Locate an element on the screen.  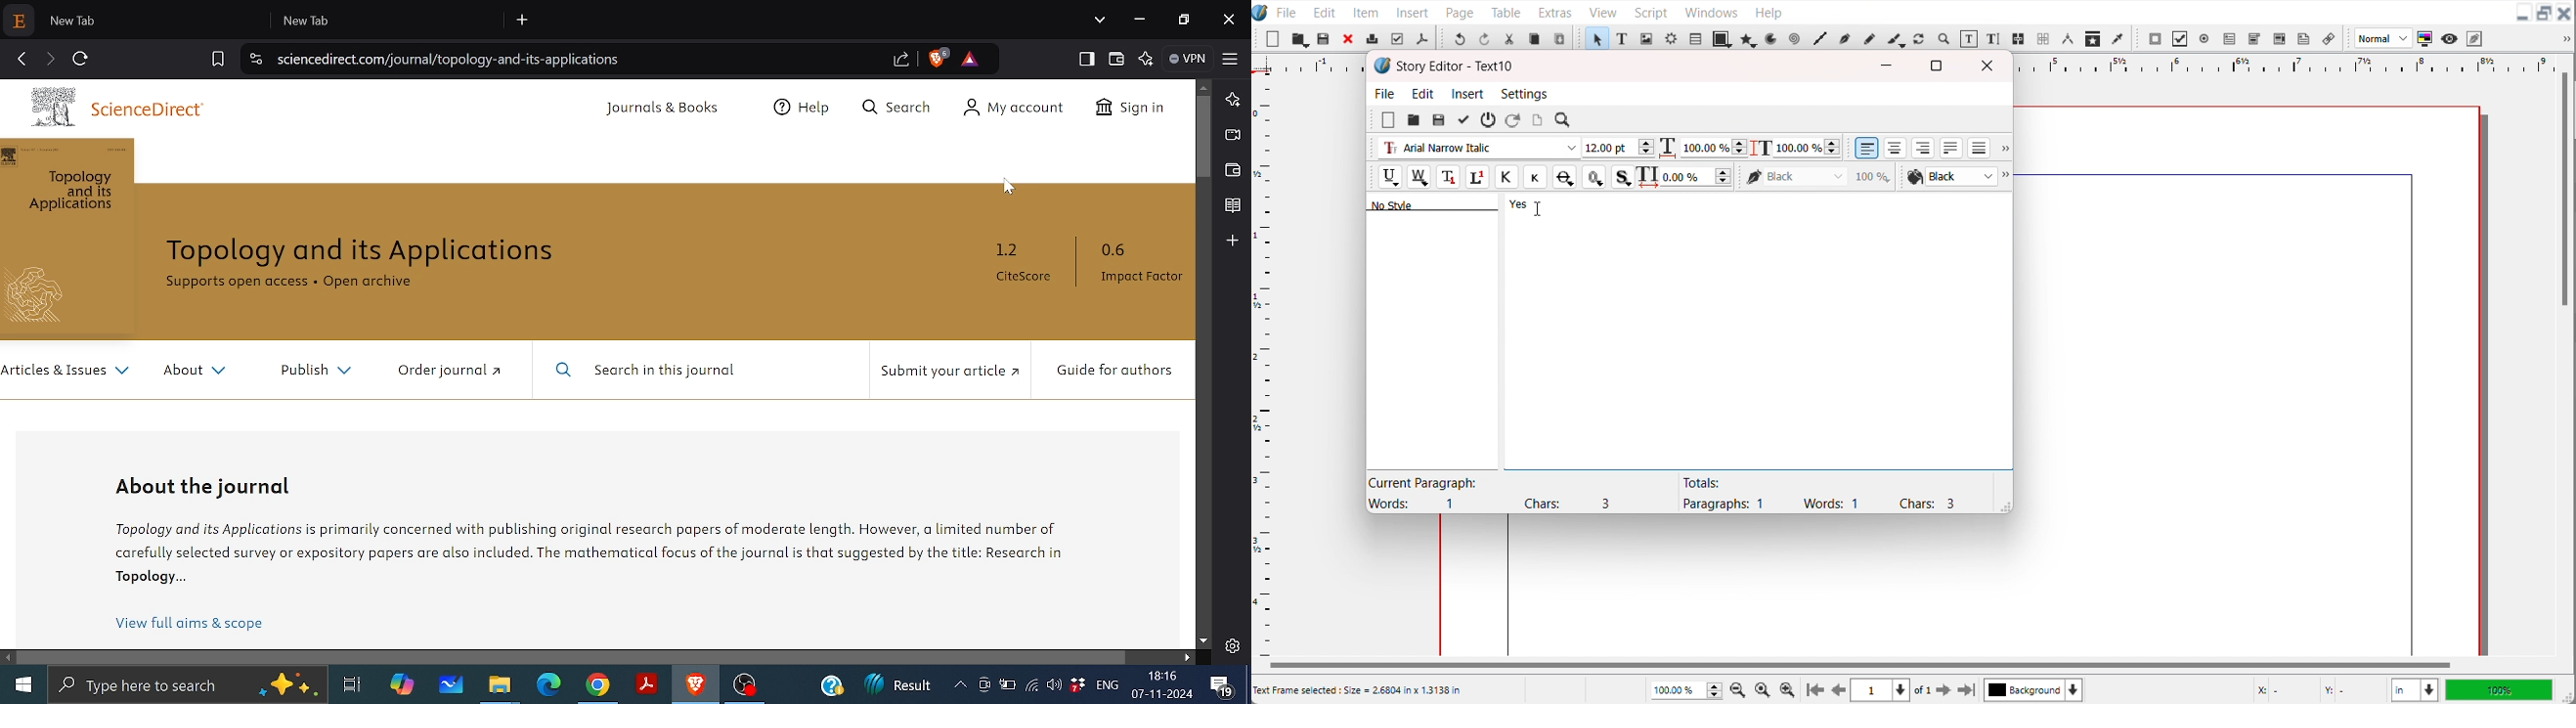
Brave rewards is located at coordinates (970, 59).